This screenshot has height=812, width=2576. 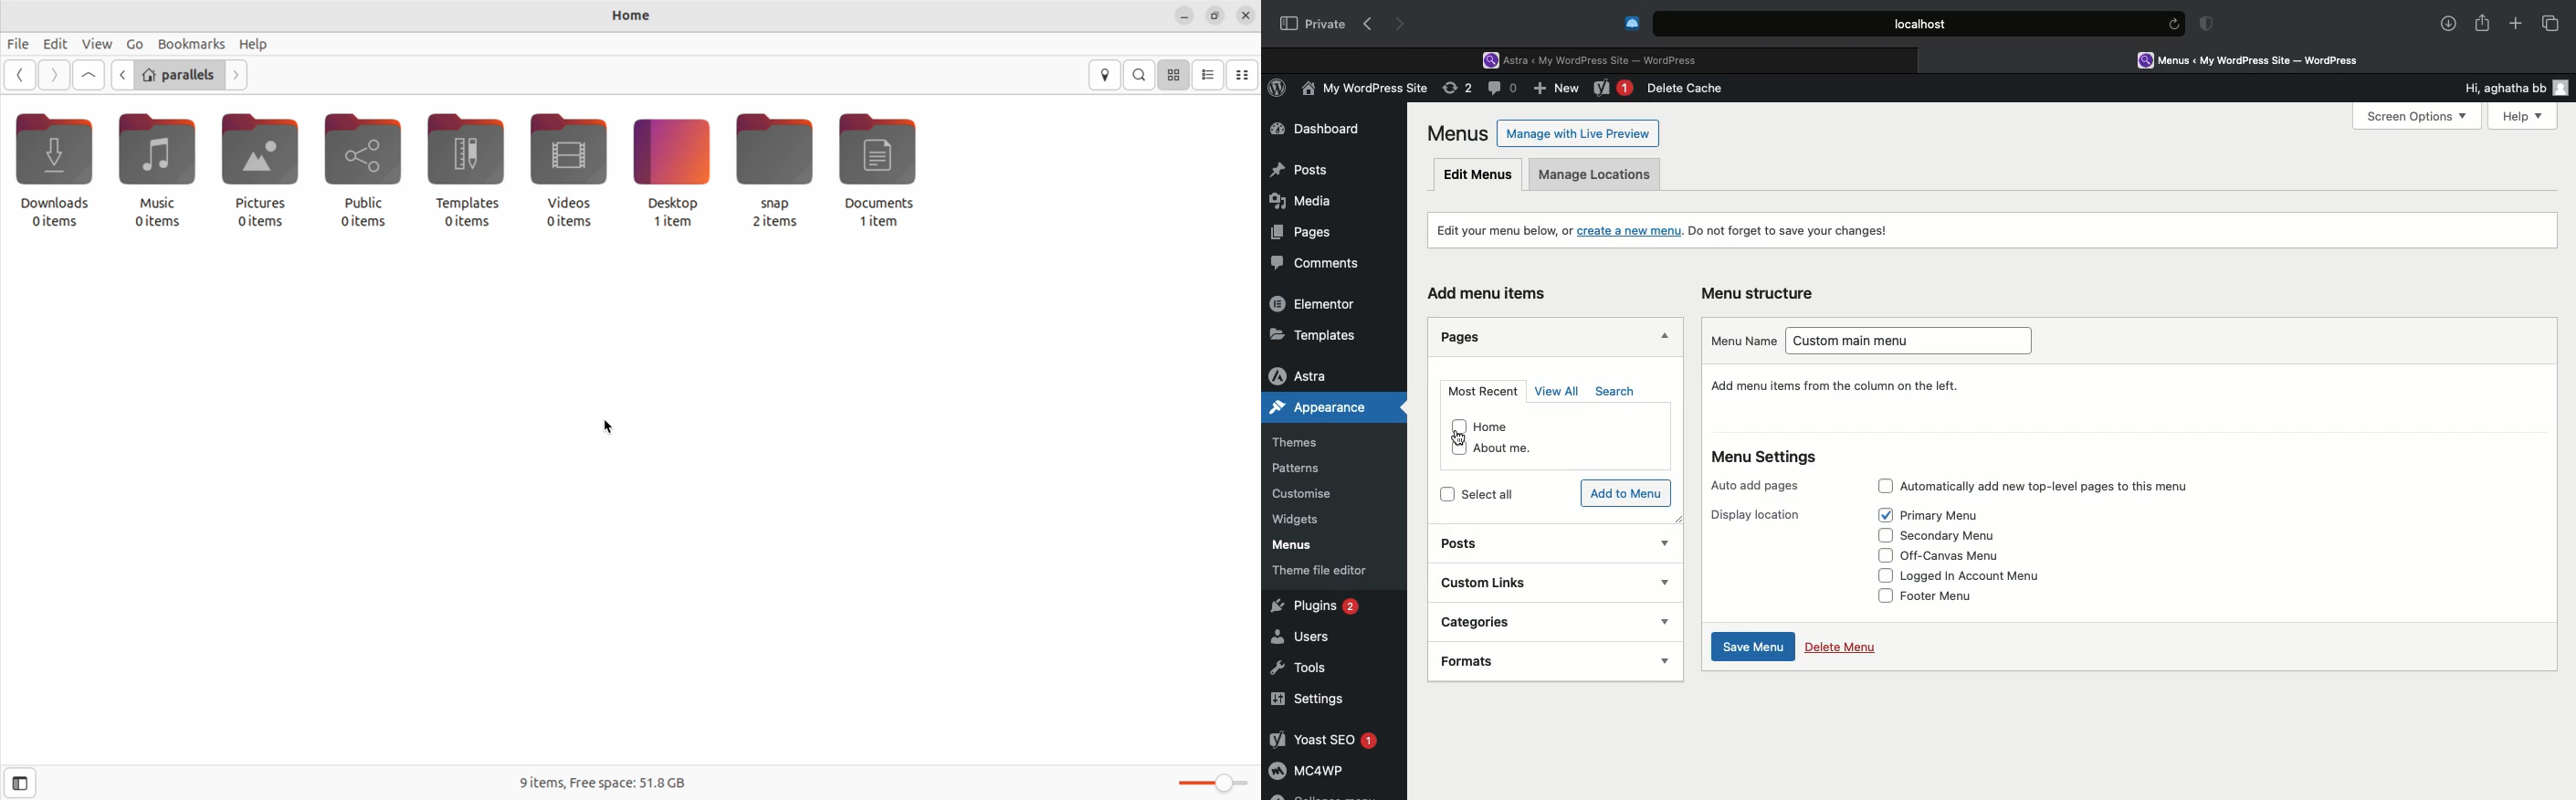 What do you see at coordinates (1303, 198) in the screenshot?
I see `Media` at bounding box center [1303, 198].